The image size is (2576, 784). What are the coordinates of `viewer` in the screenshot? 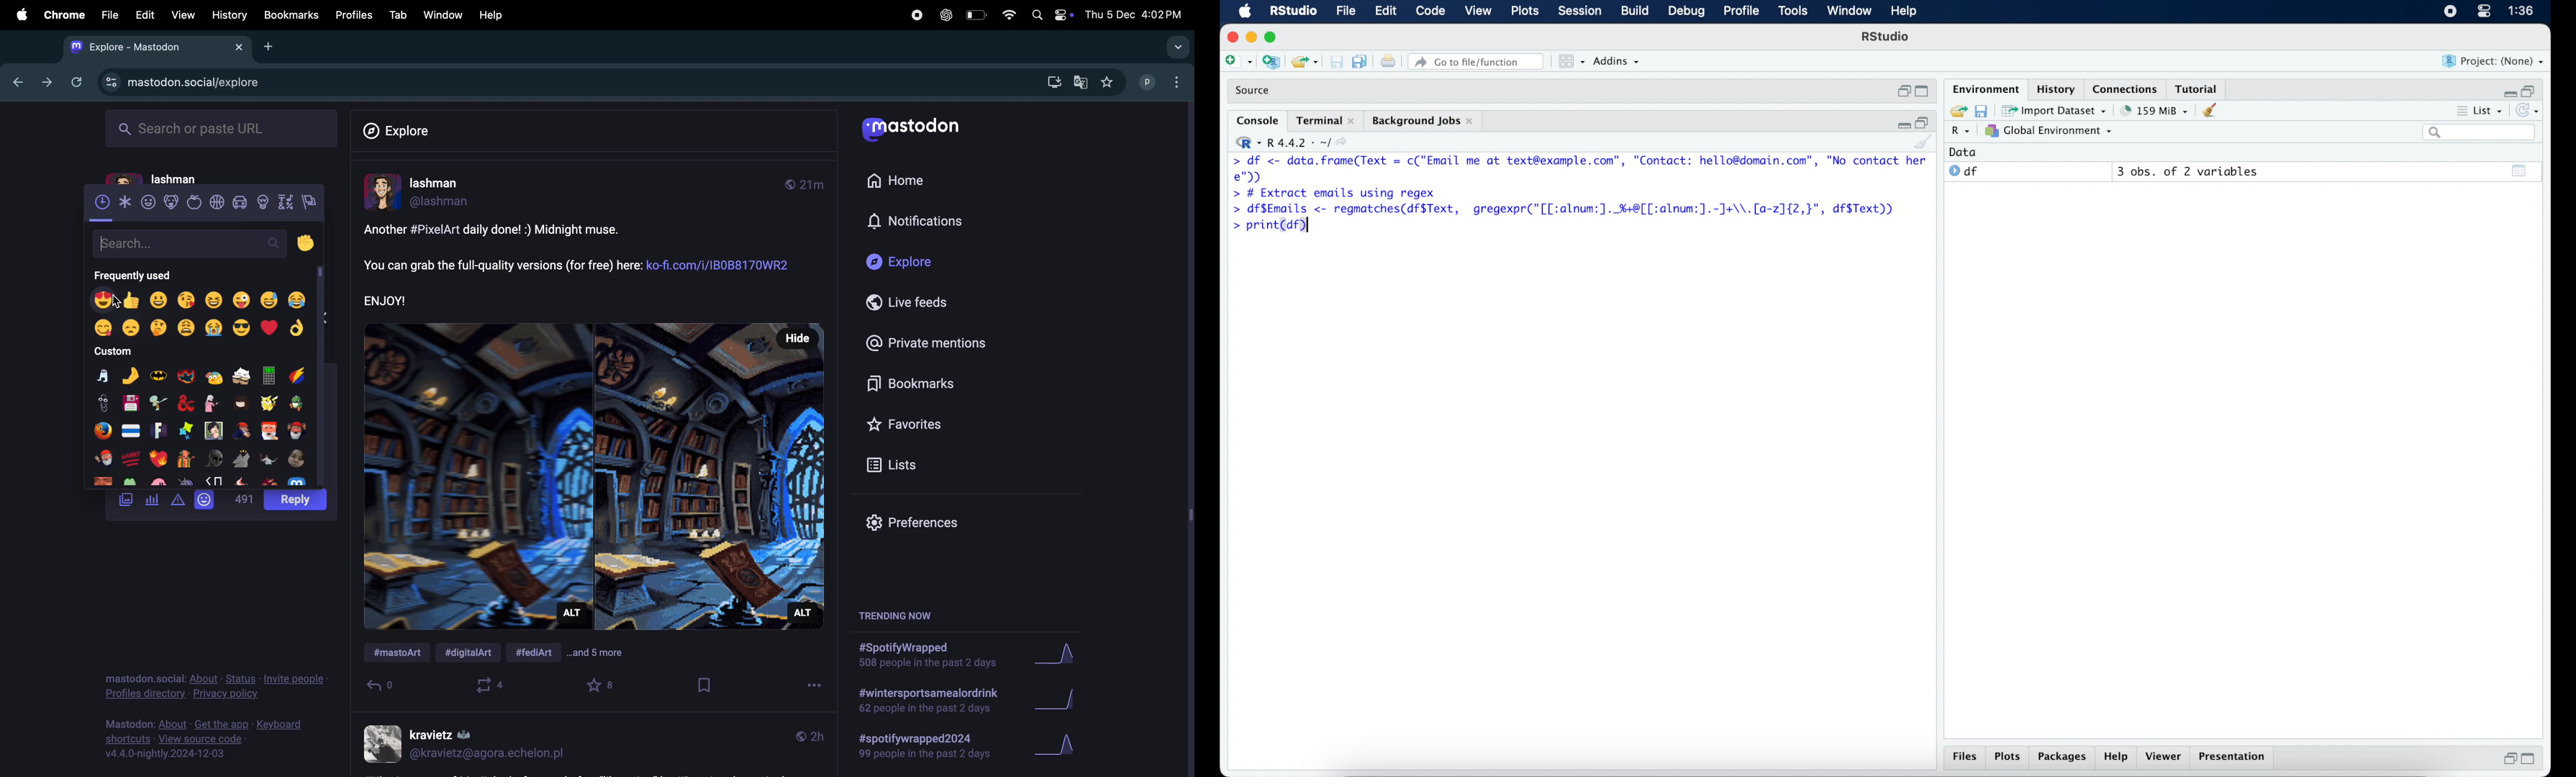 It's located at (2165, 757).